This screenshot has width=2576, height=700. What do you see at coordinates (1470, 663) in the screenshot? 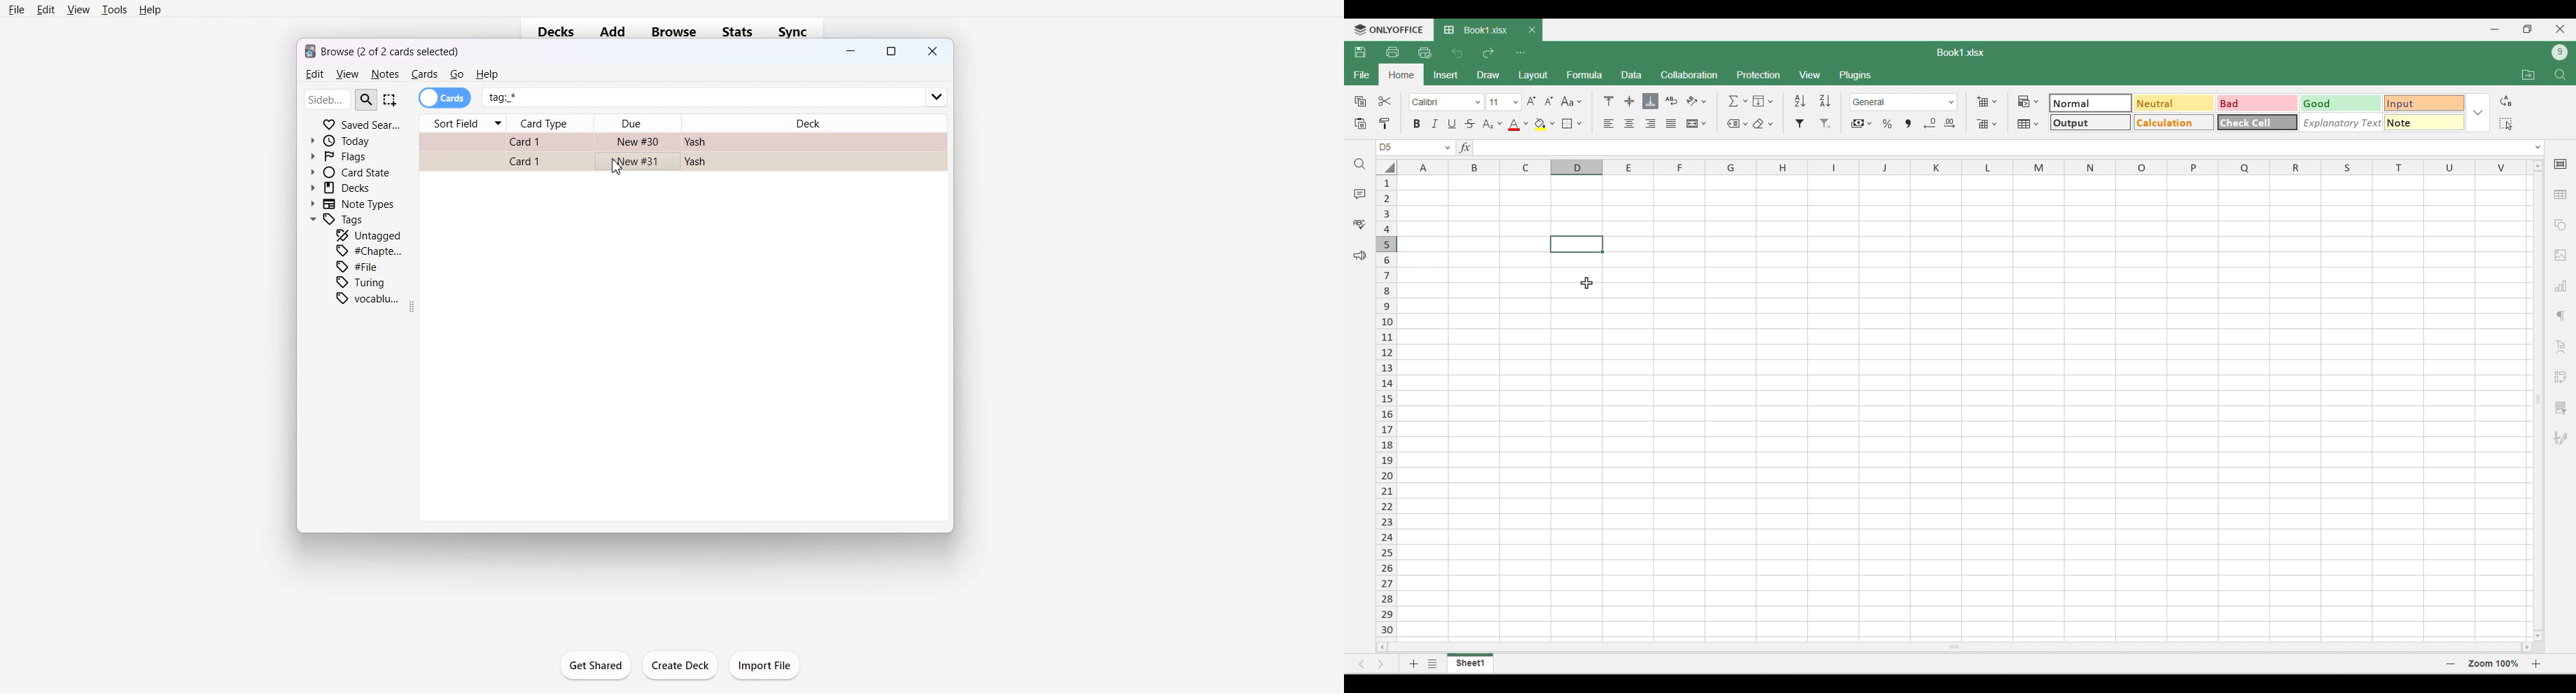
I see `Current sheet` at bounding box center [1470, 663].